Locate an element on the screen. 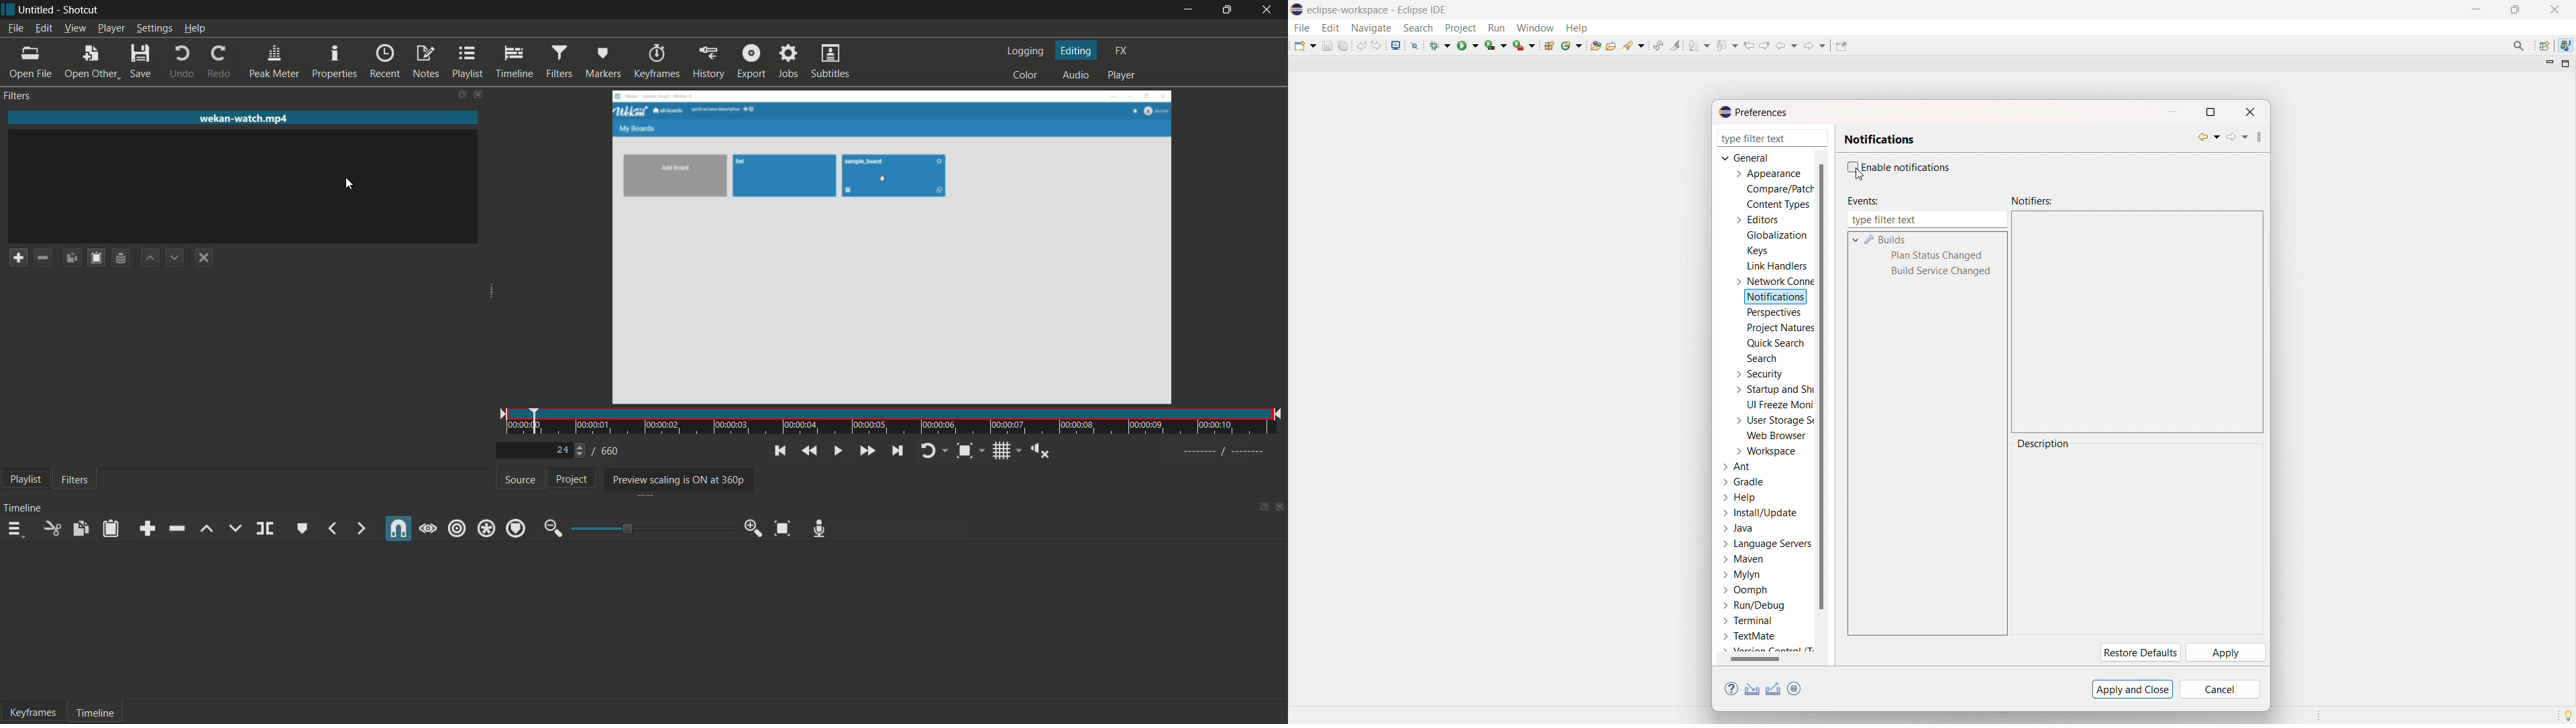 The height and width of the screenshot is (728, 2576). save filters is located at coordinates (93, 259).